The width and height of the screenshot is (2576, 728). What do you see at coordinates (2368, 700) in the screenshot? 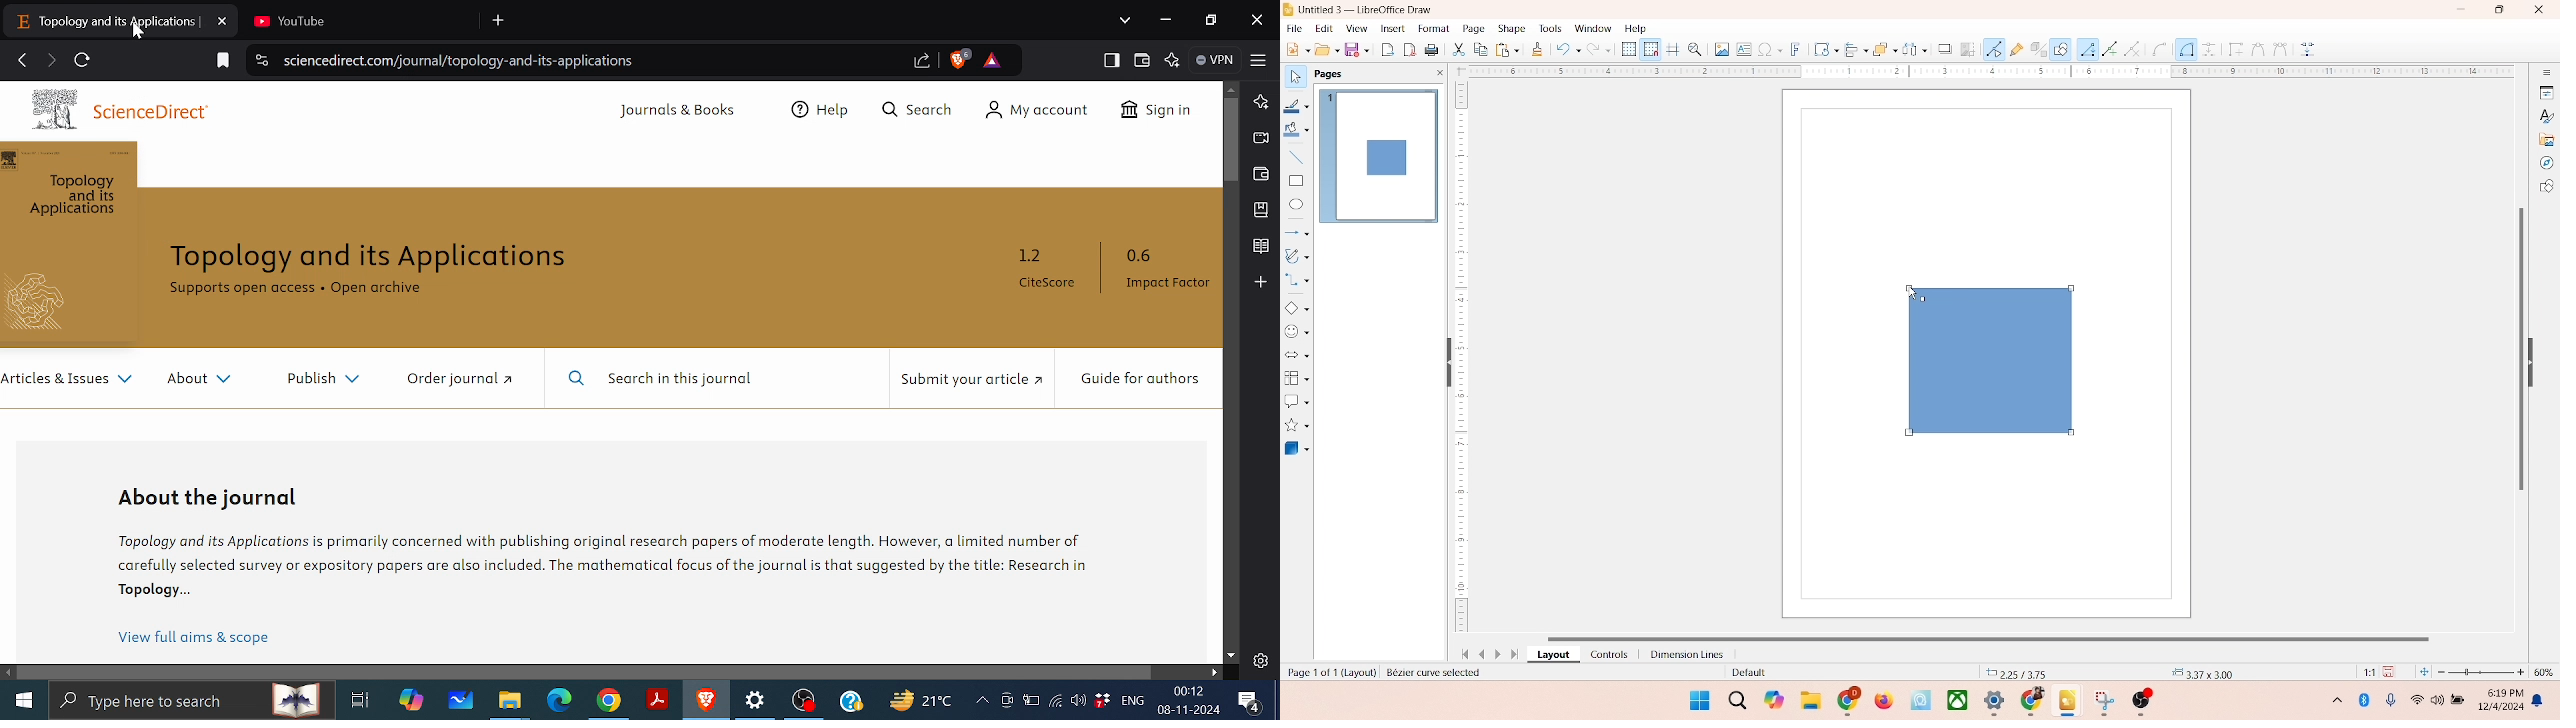
I see `Bluetooth` at bounding box center [2368, 700].